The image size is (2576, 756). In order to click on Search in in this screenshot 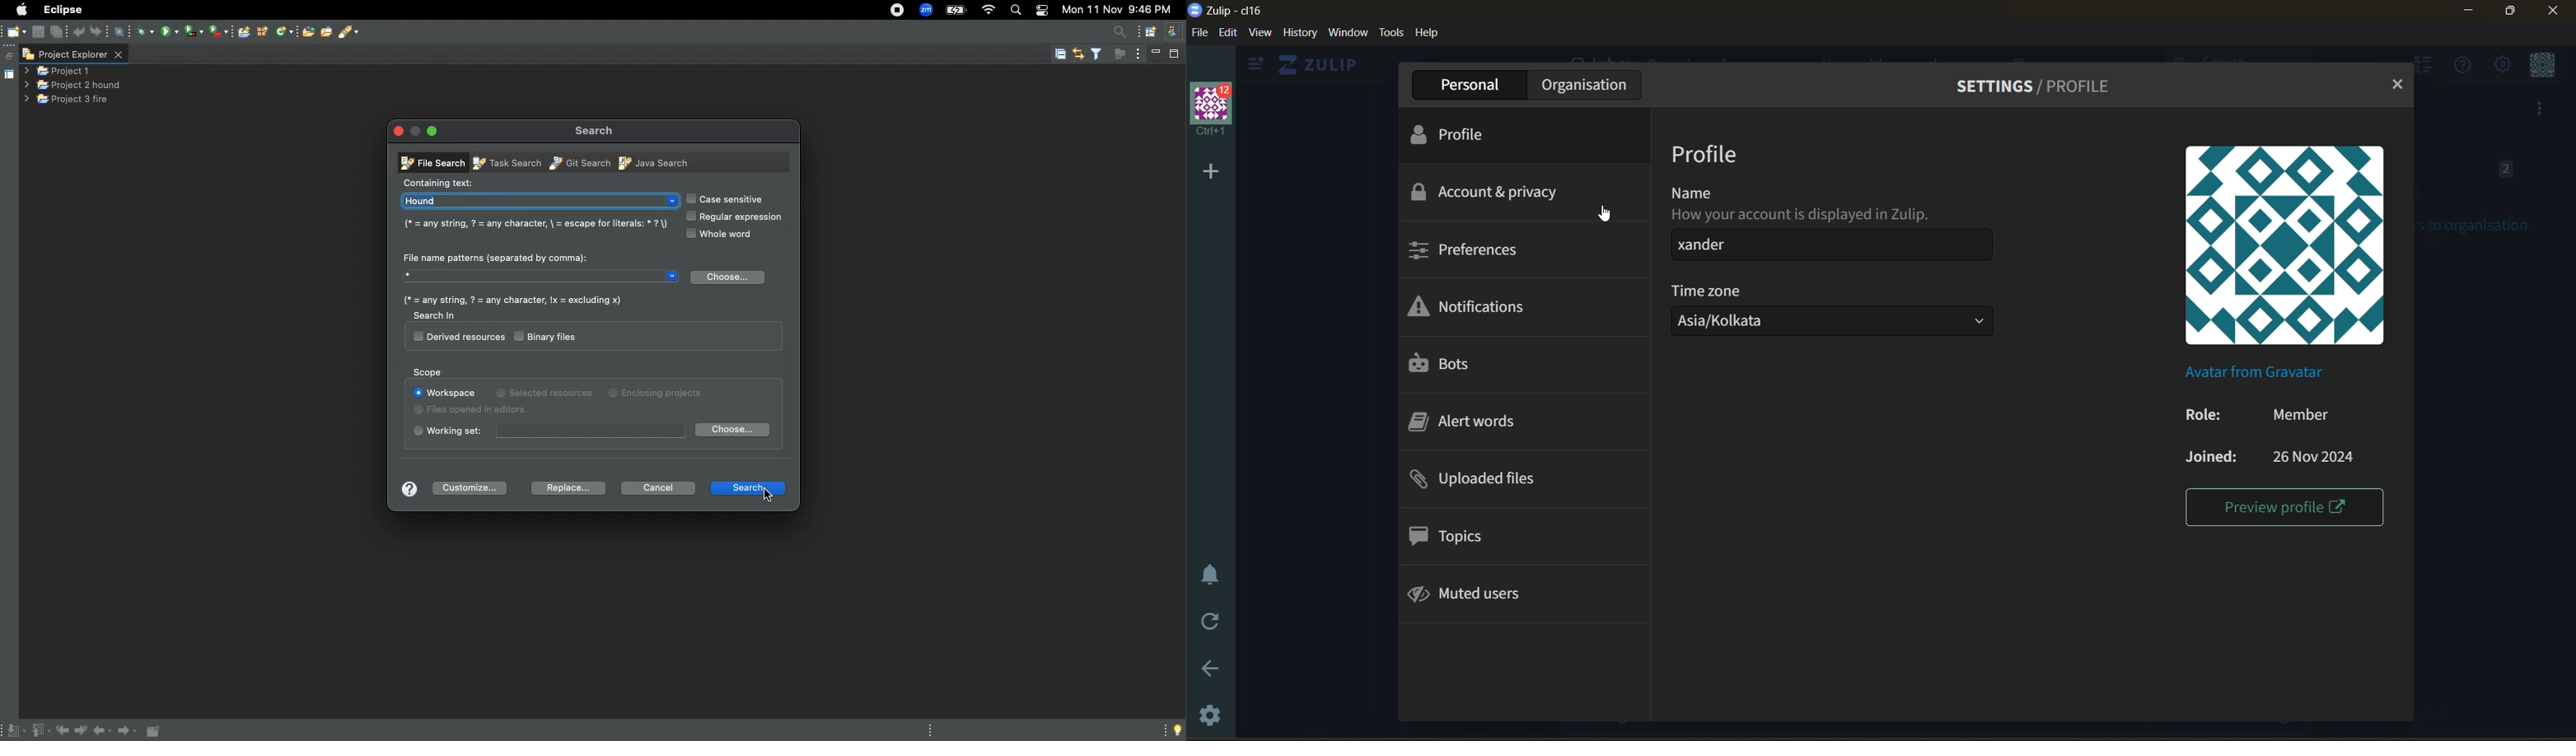, I will do `click(434, 315)`.